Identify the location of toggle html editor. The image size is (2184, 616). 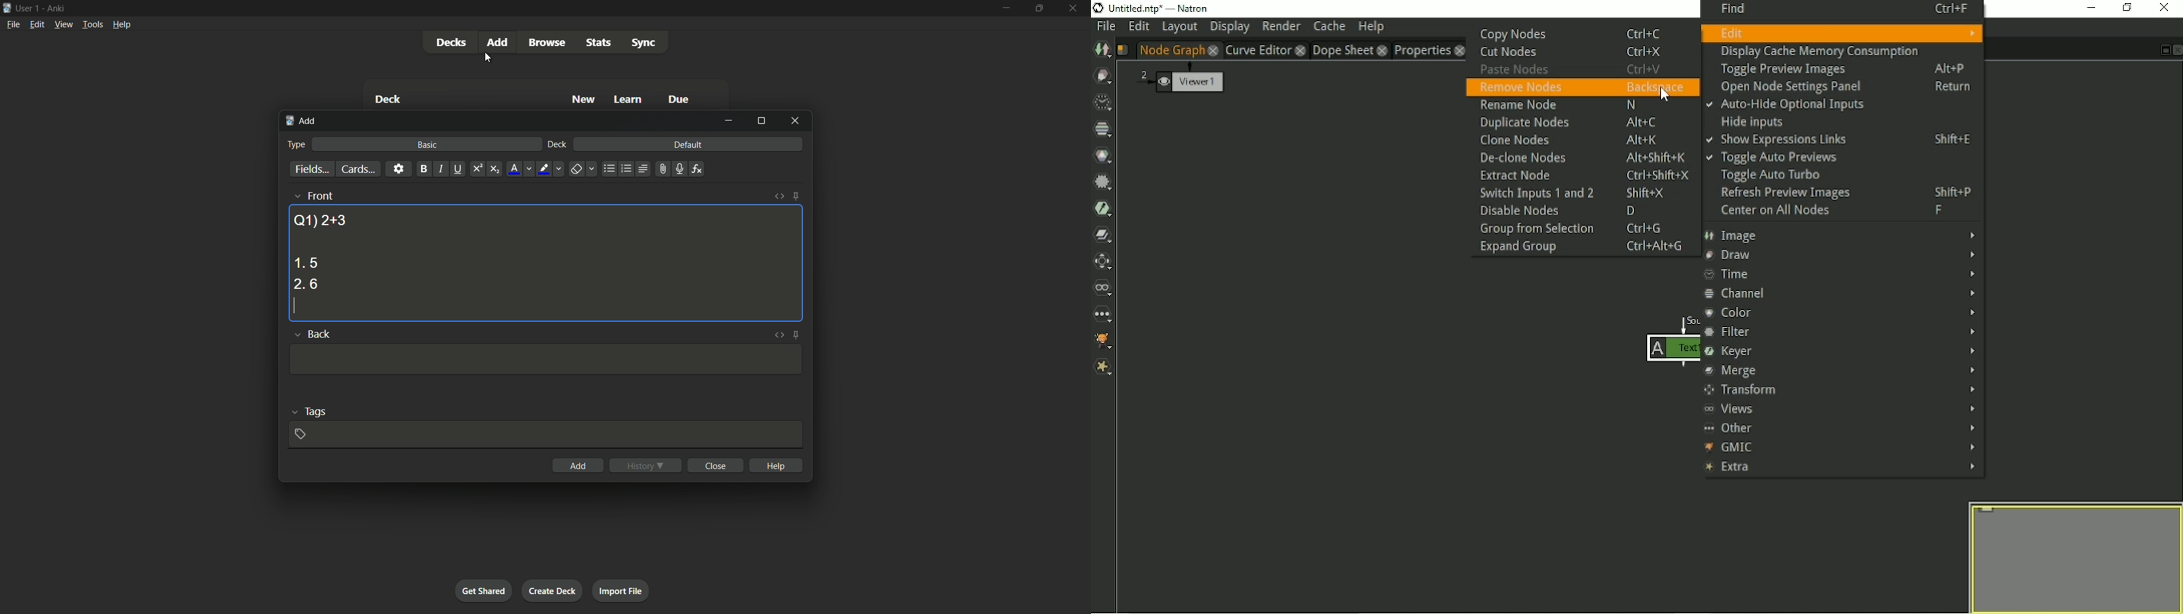
(778, 335).